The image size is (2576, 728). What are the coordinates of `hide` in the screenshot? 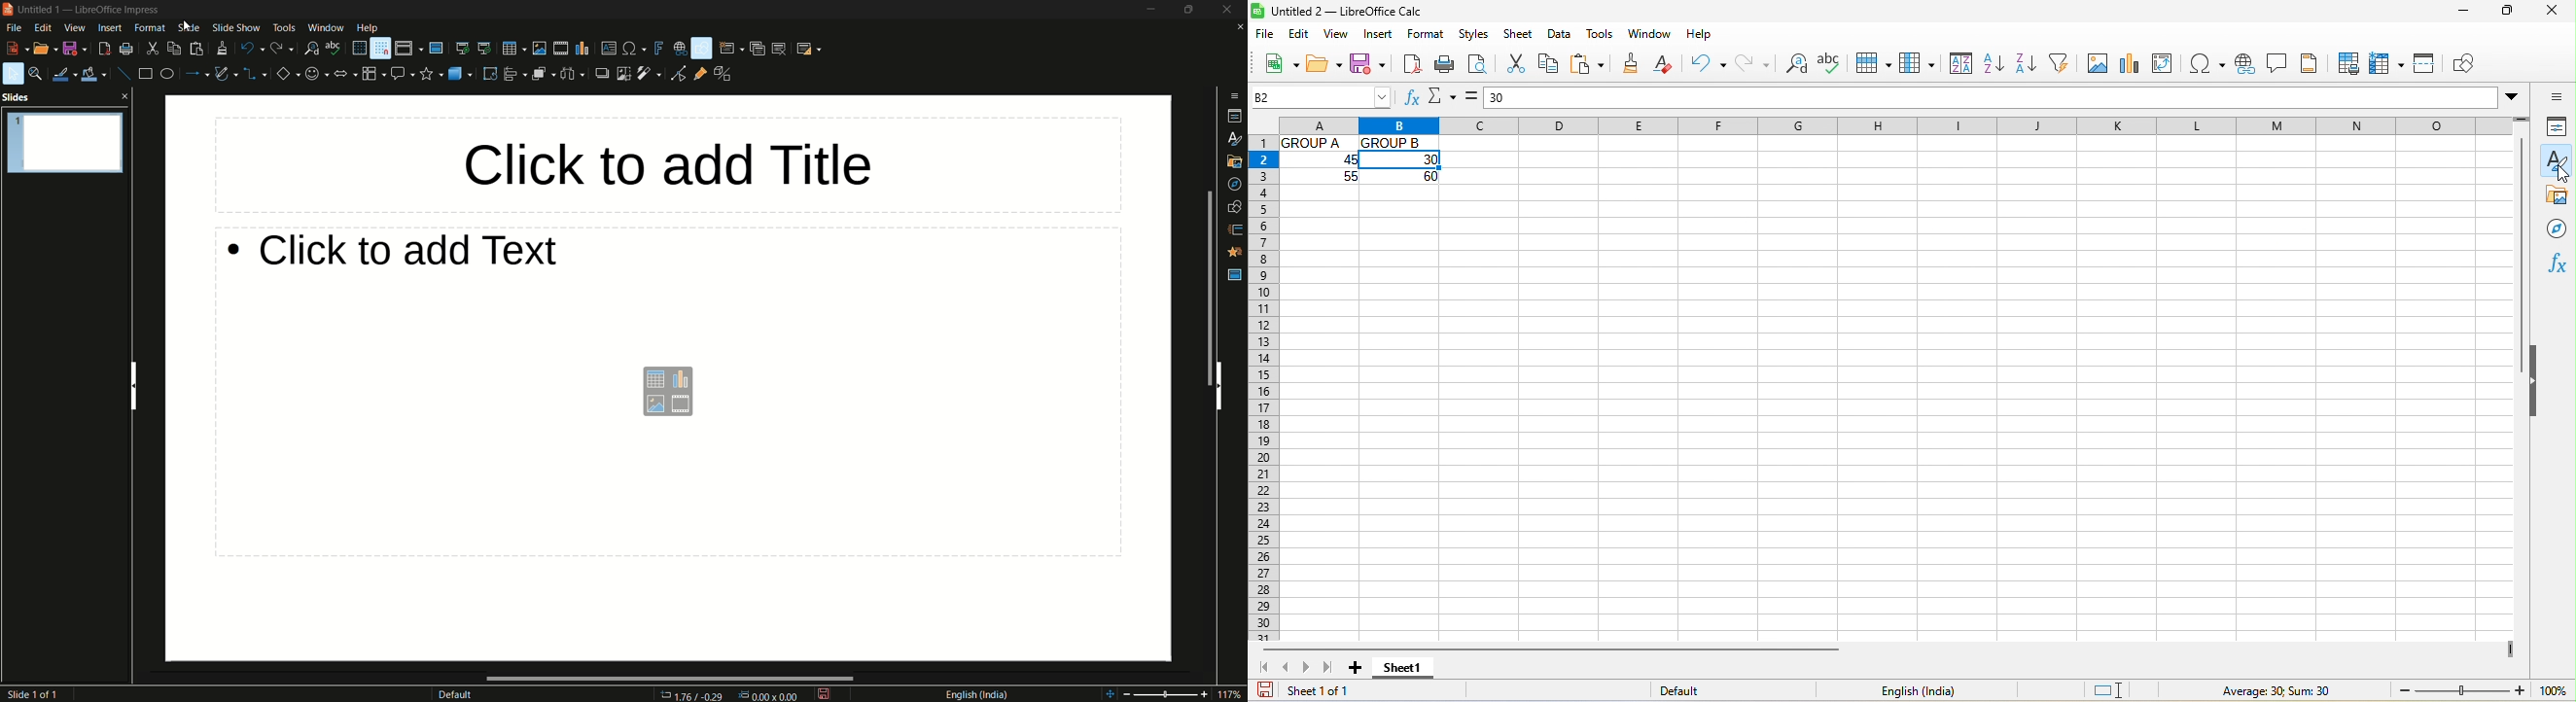 It's located at (1221, 386).